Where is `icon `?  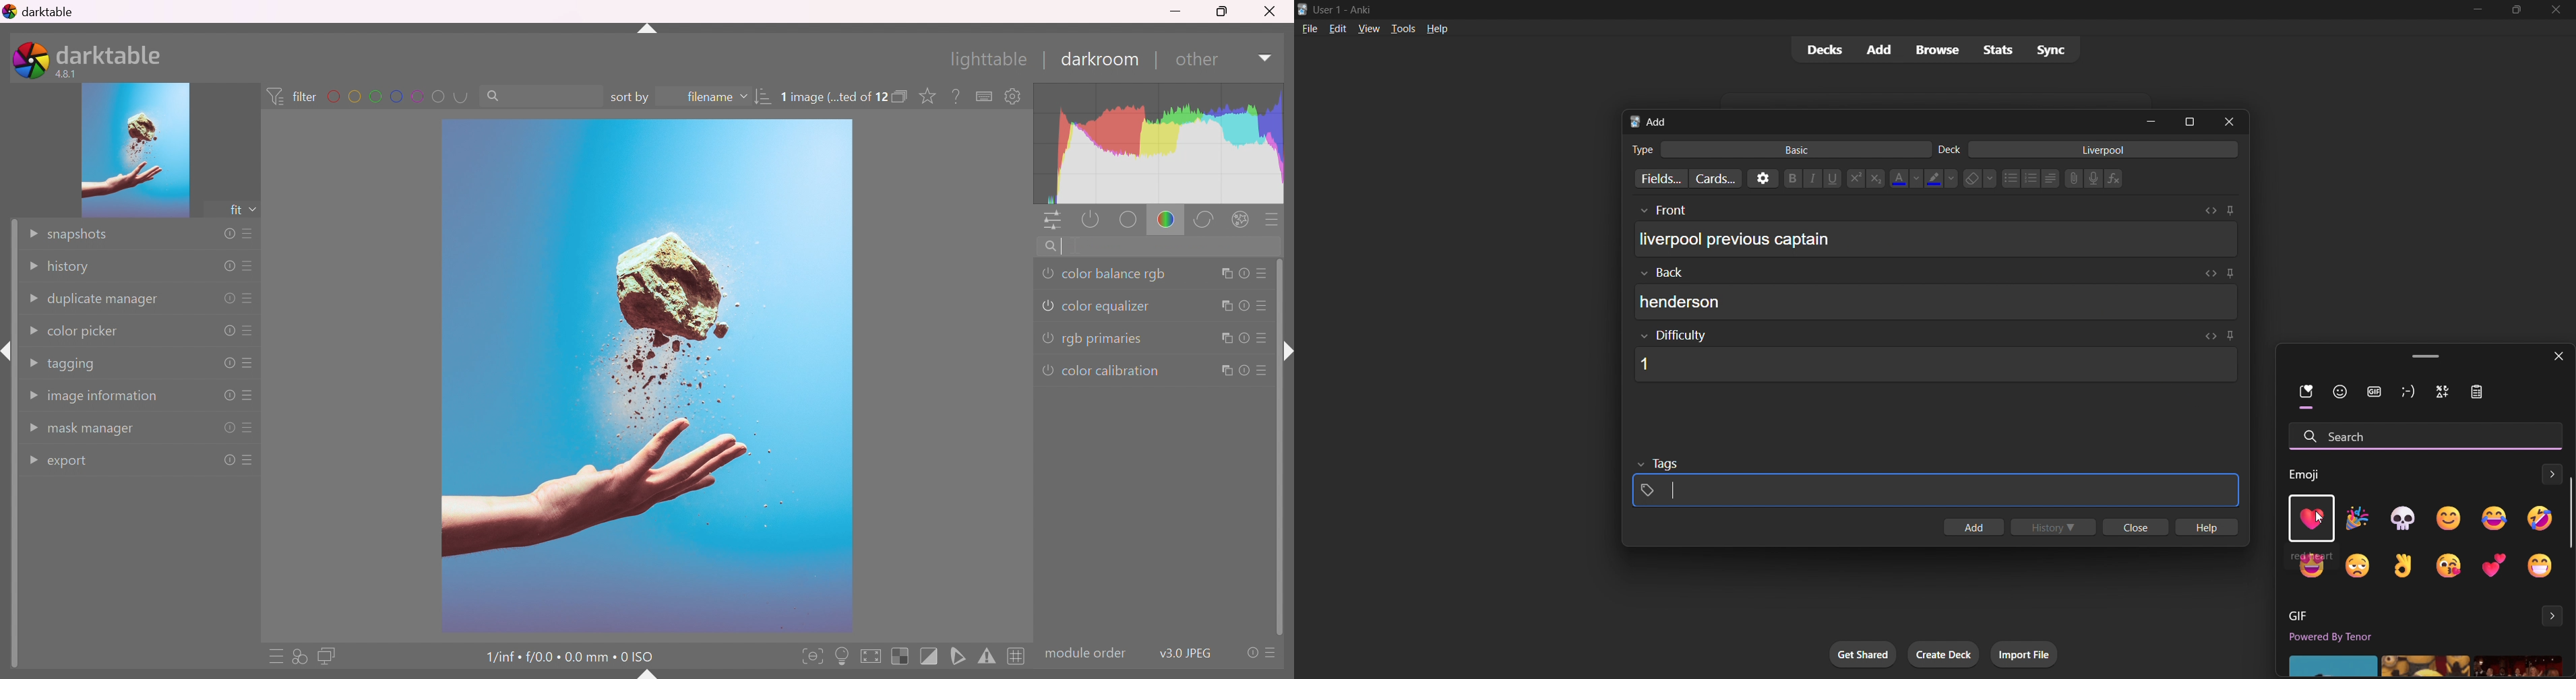
icon  is located at coordinates (2481, 394).